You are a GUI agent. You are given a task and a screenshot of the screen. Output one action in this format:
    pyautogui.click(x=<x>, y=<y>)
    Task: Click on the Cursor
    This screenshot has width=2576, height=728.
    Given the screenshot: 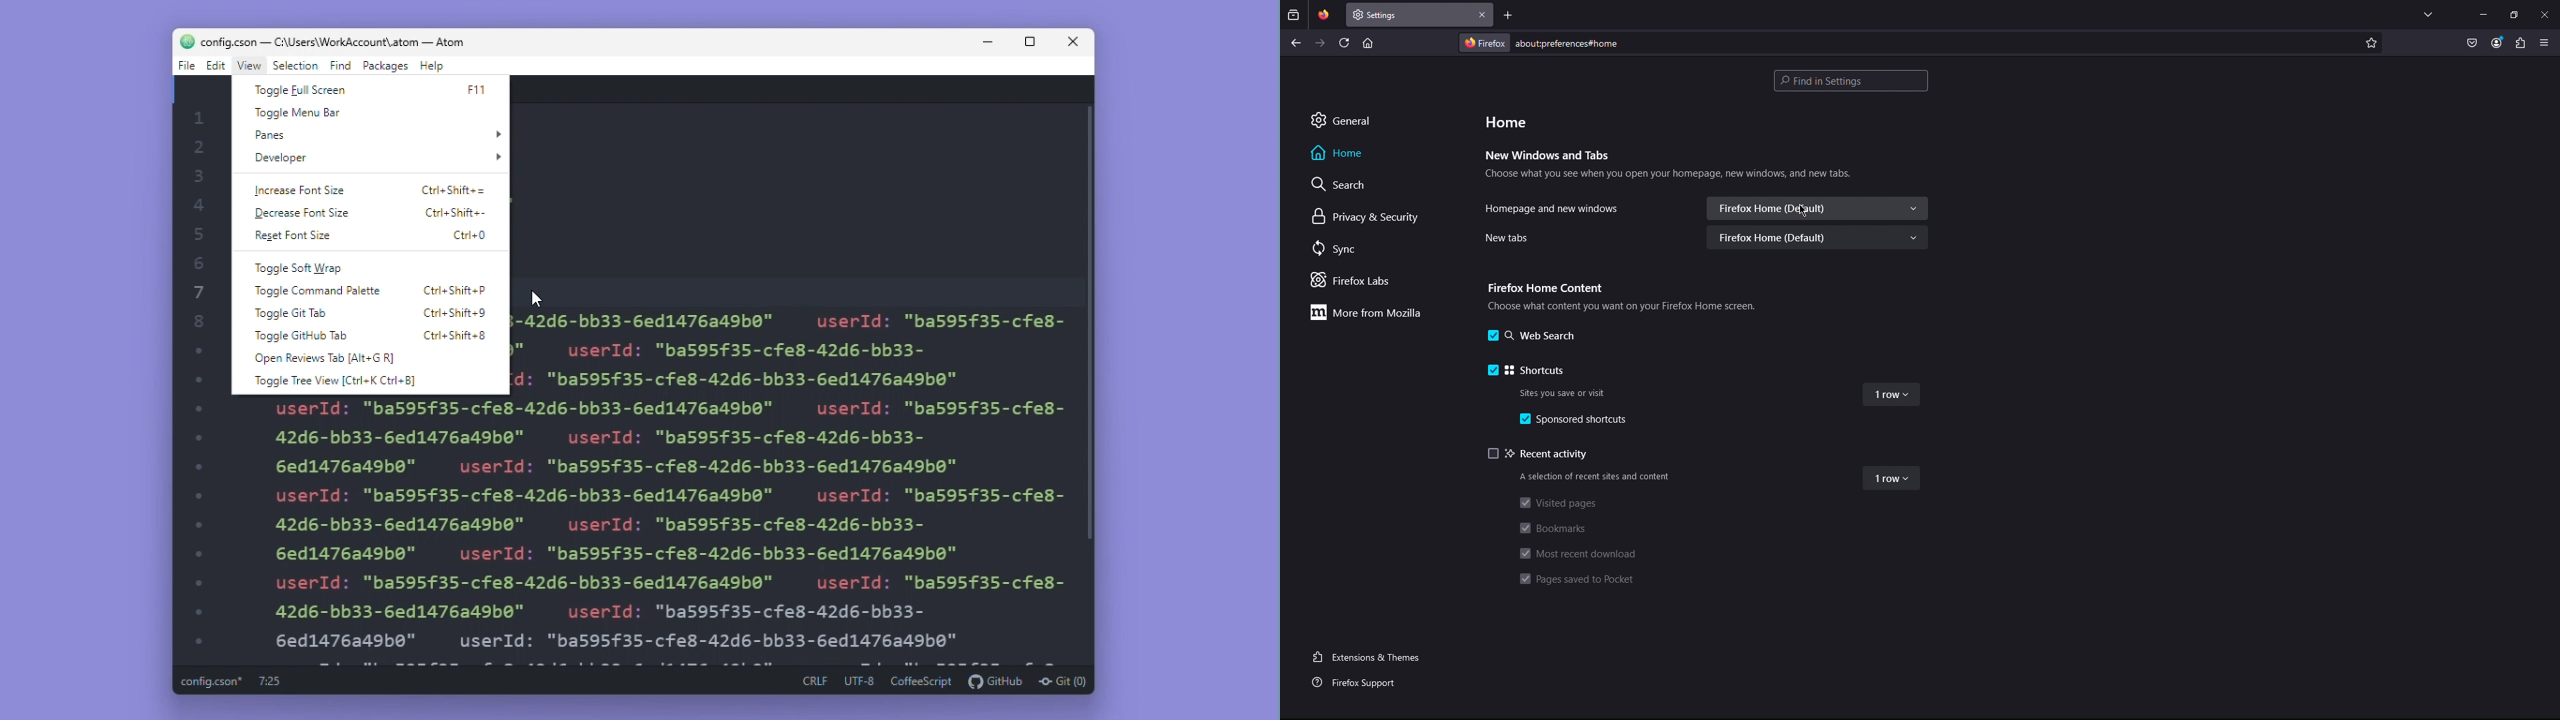 What is the action you would take?
    pyautogui.click(x=1803, y=211)
    